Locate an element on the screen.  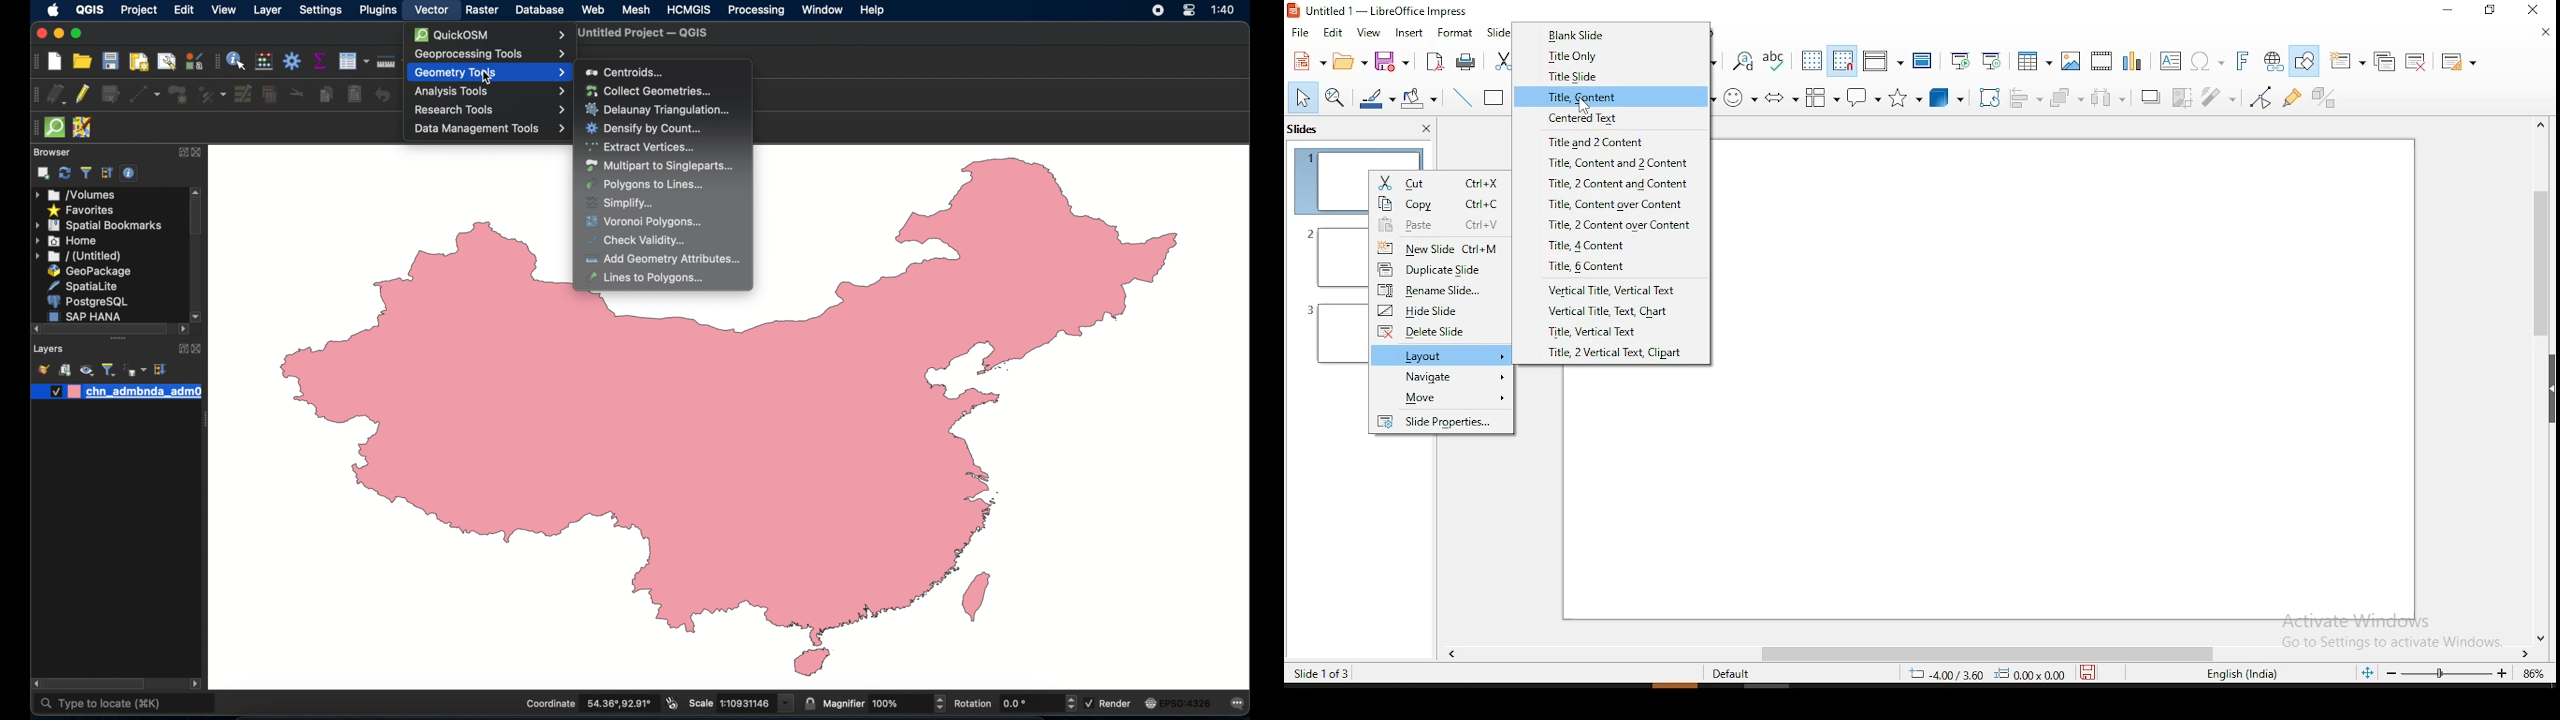
measure line is located at coordinates (389, 61).